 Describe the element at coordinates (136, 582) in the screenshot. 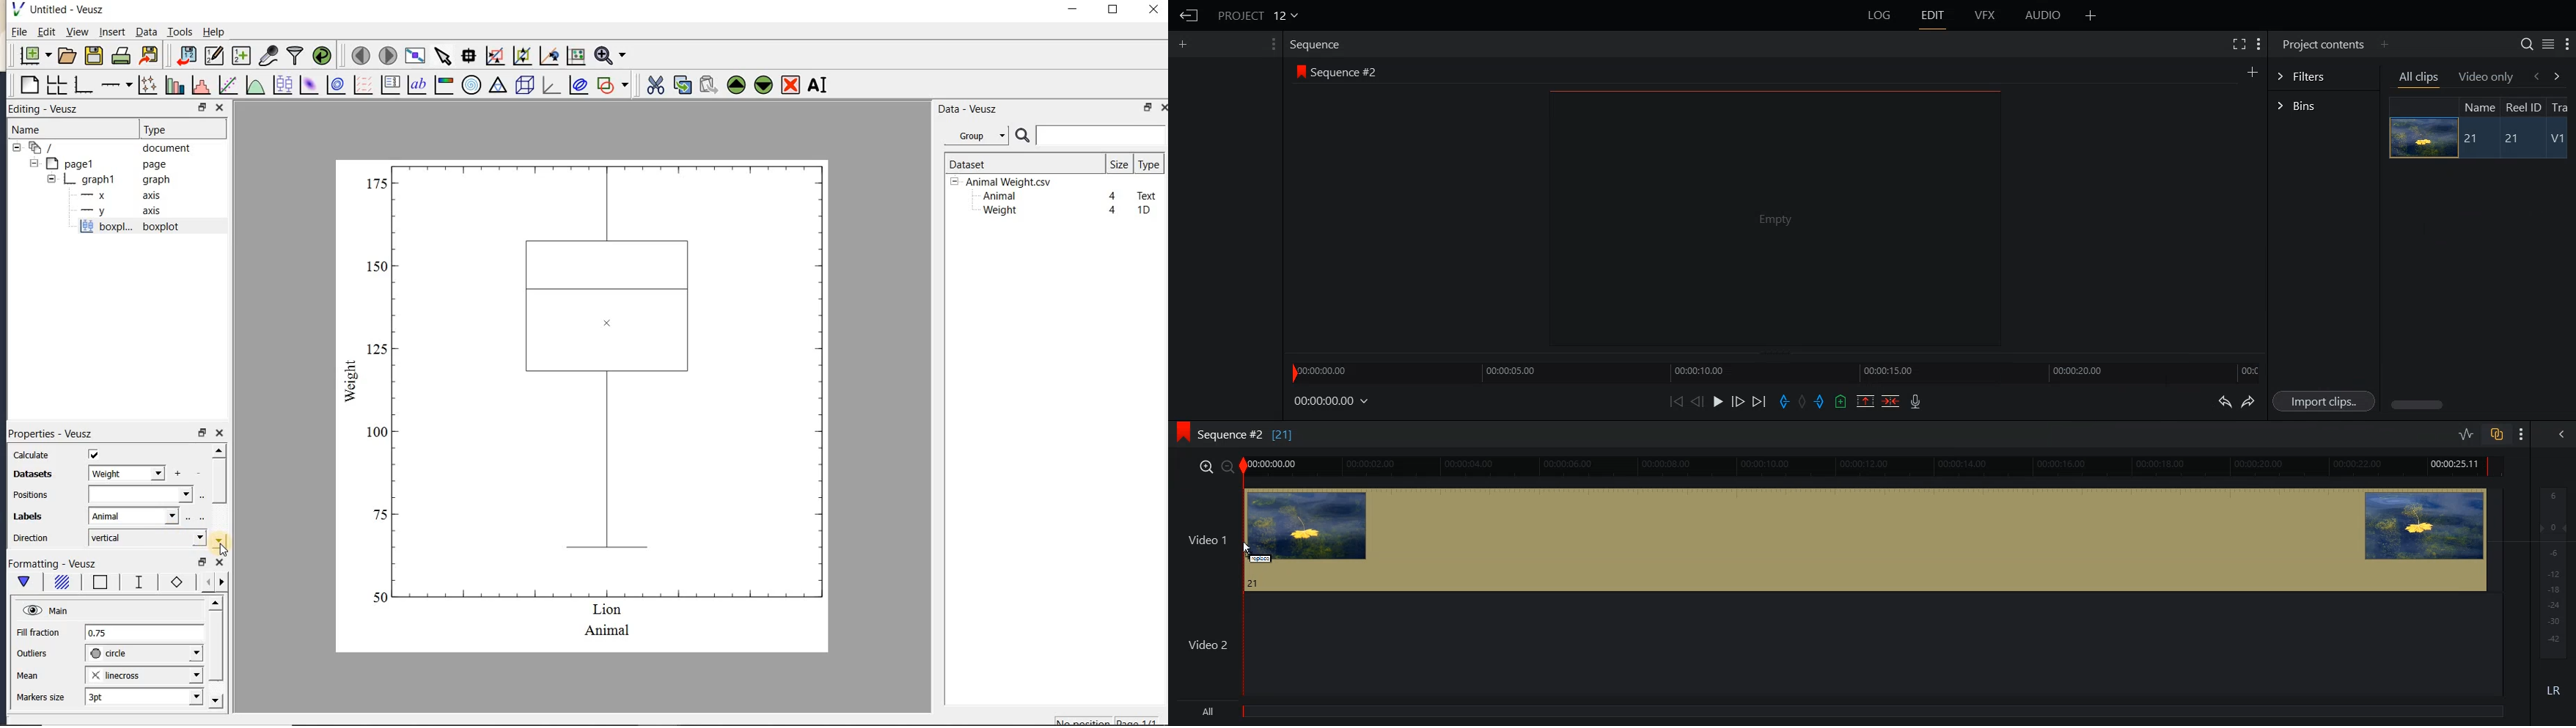

I see `whisker line` at that location.